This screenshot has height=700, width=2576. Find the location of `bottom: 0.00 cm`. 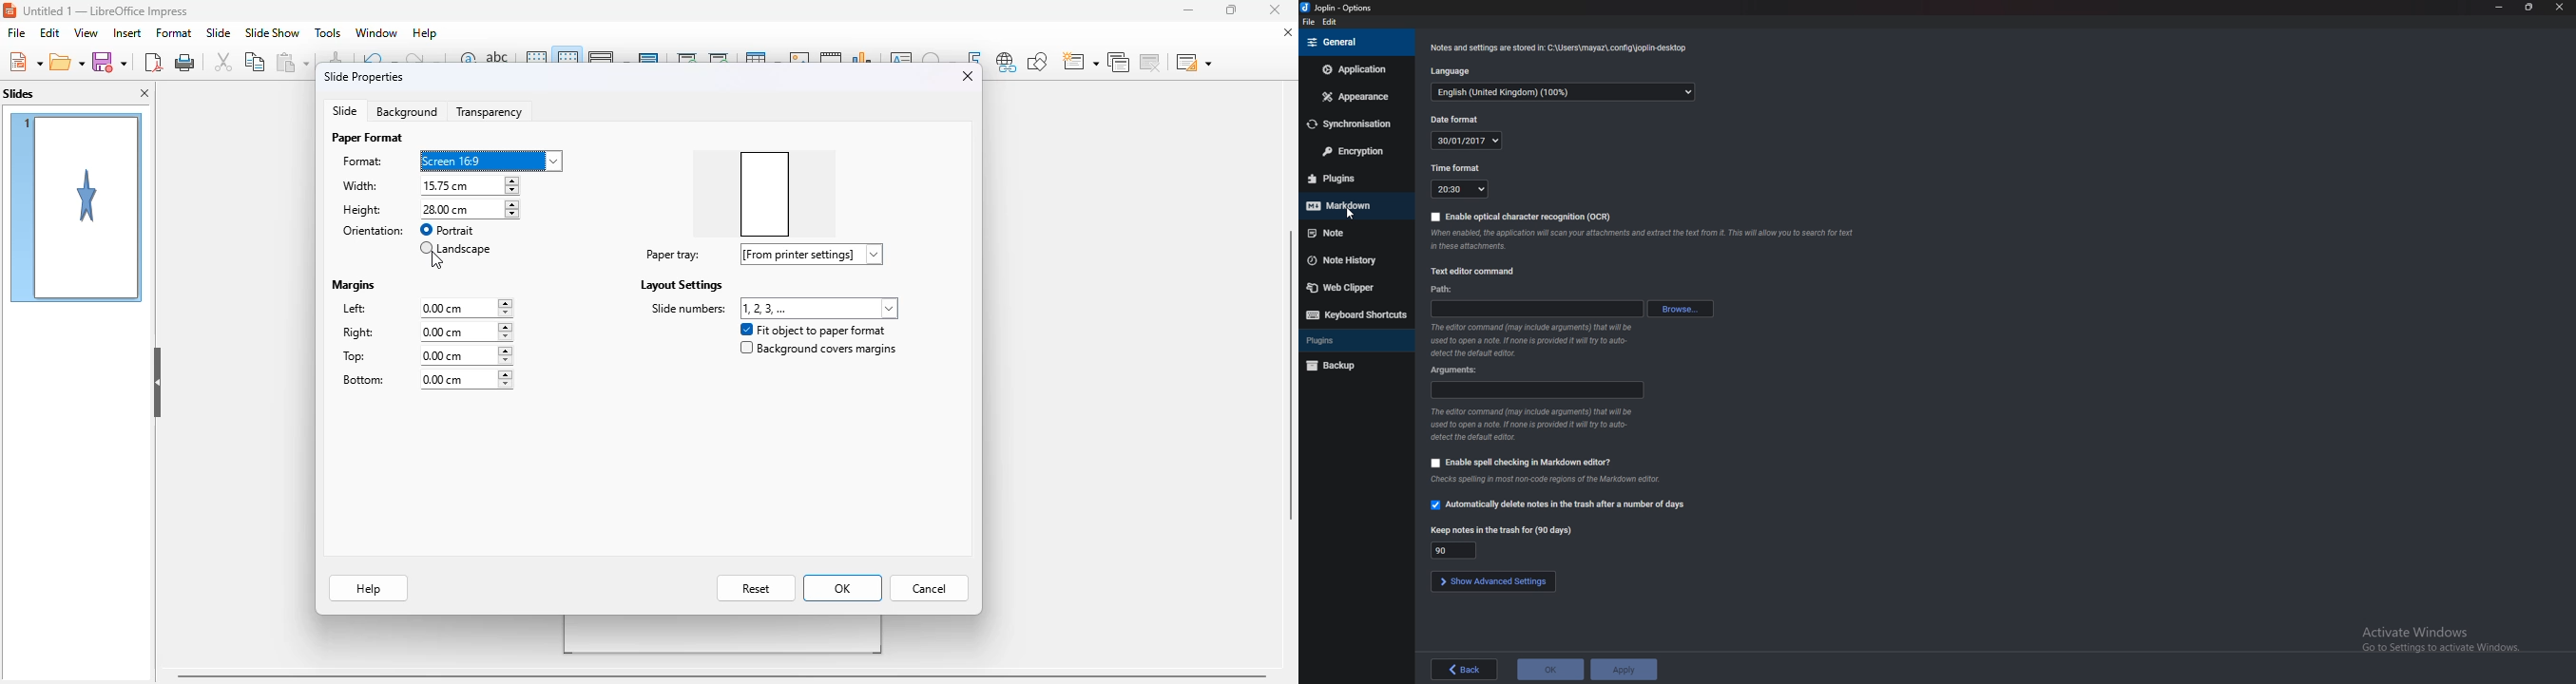

bottom: 0.00 cm is located at coordinates (458, 379).